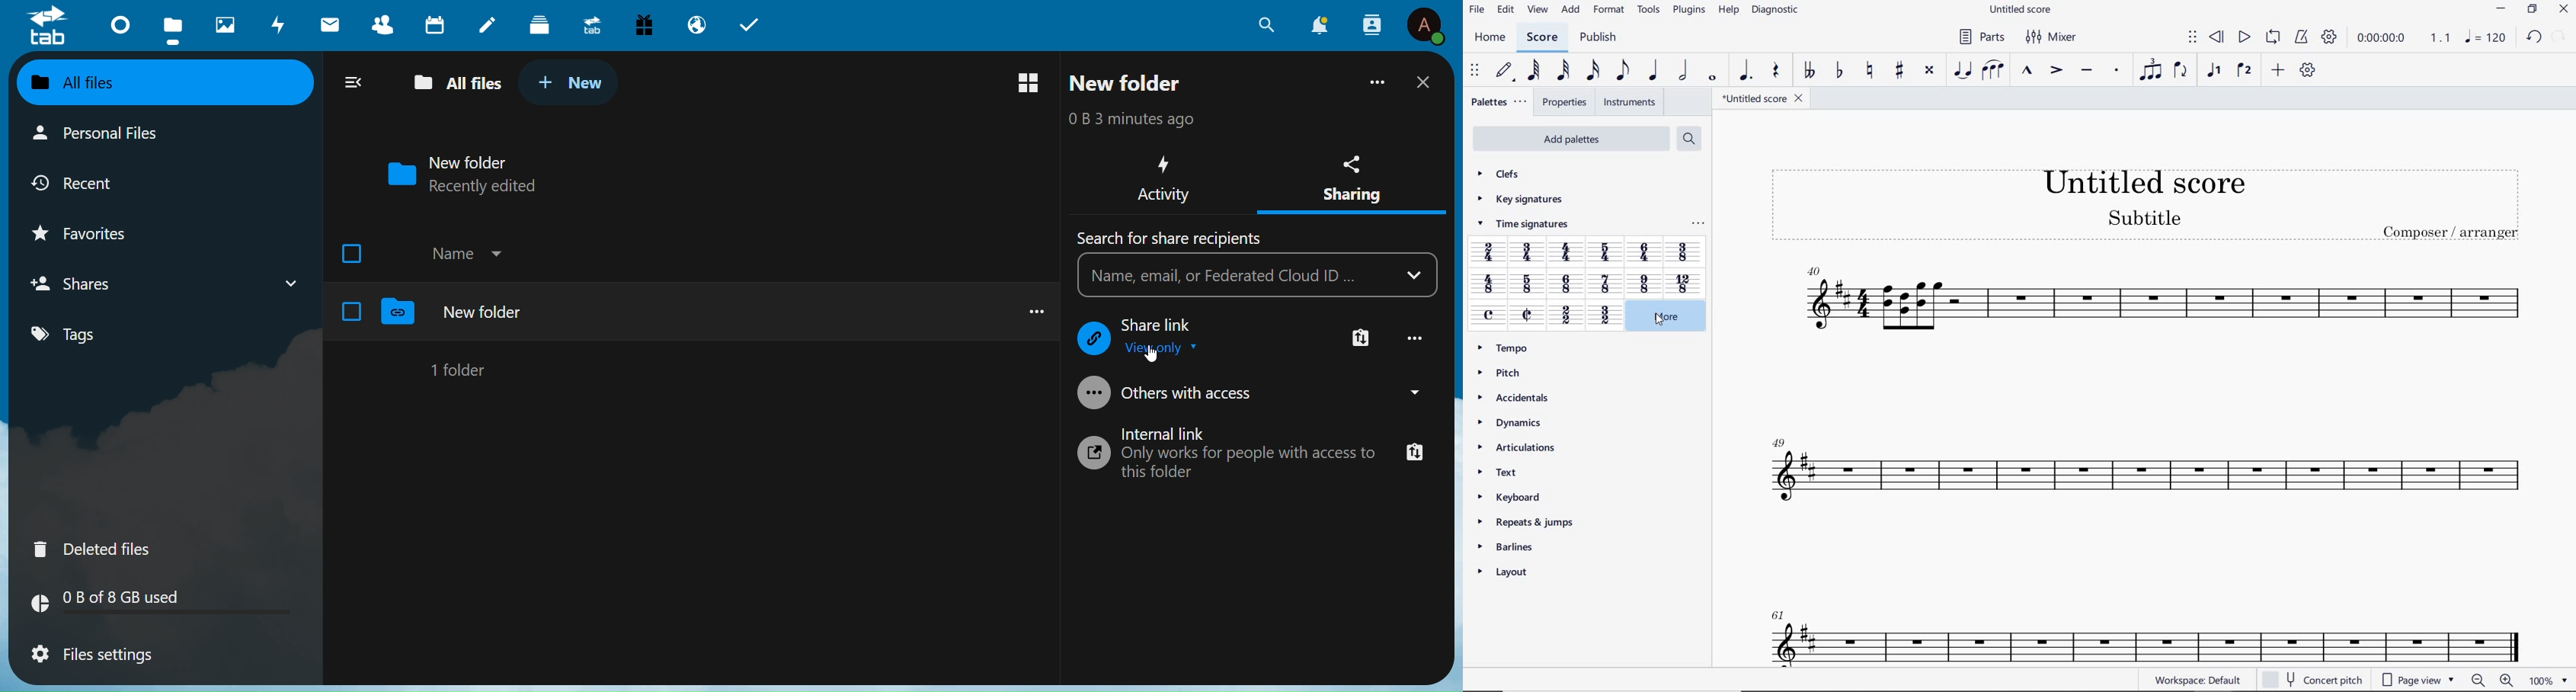 The image size is (2576, 700). What do you see at coordinates (1522, 226) in the screenshot?
I see `TIME SIGNATURES` at bounding box center [1522, 226].